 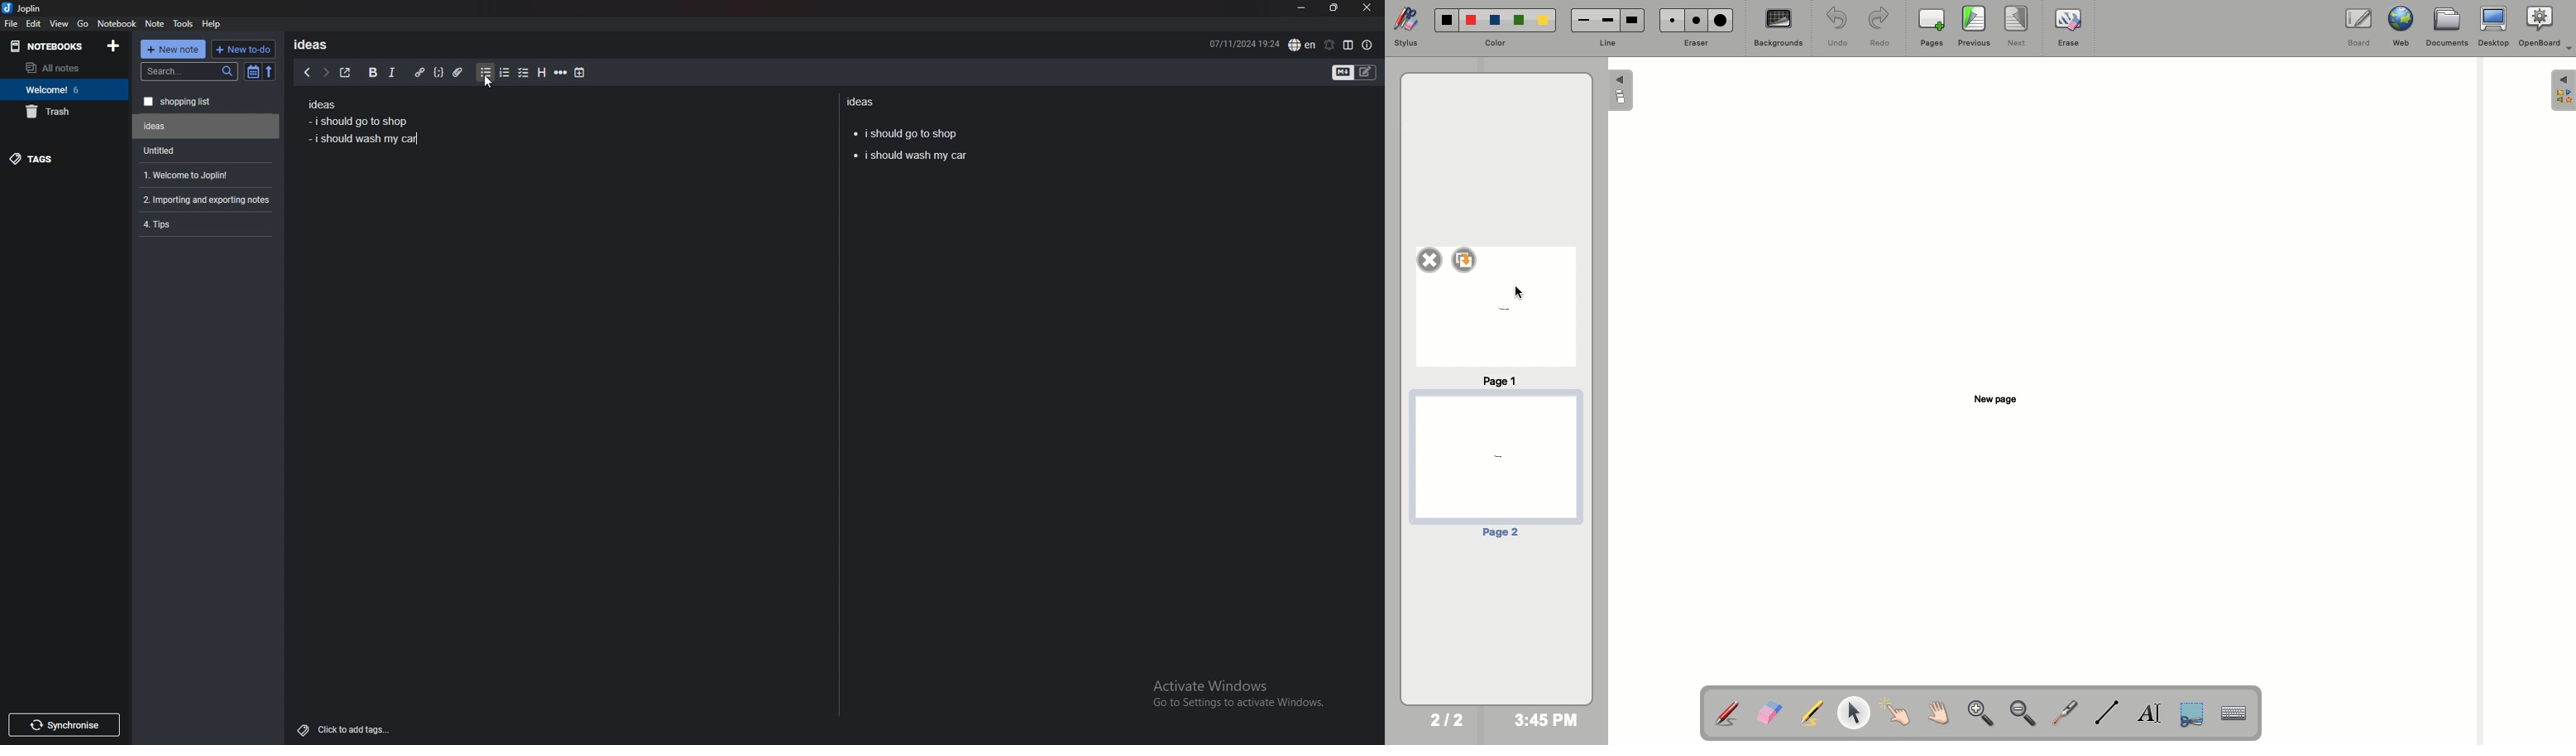 What do you see at coordinates (61, 68) in the screenshot?
I see `all notes` at bounding box center [61, 68].